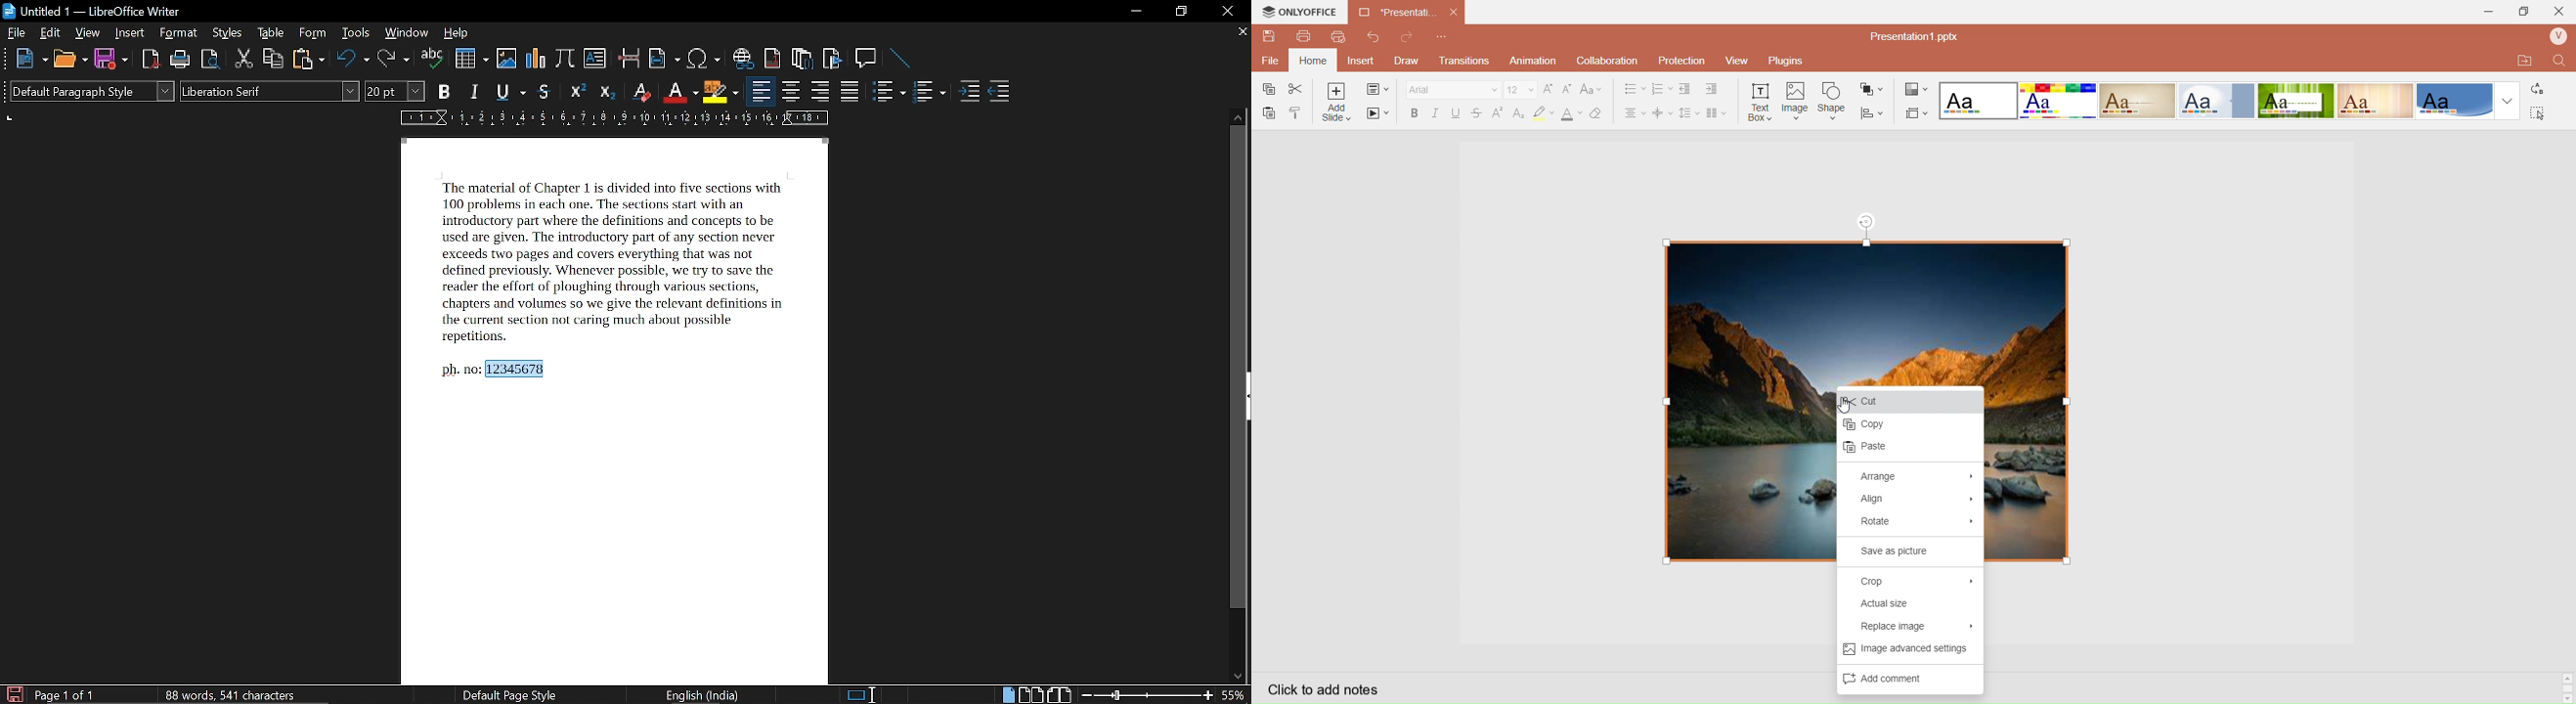  I want to click on Decrease indent, so click(1687, 89).